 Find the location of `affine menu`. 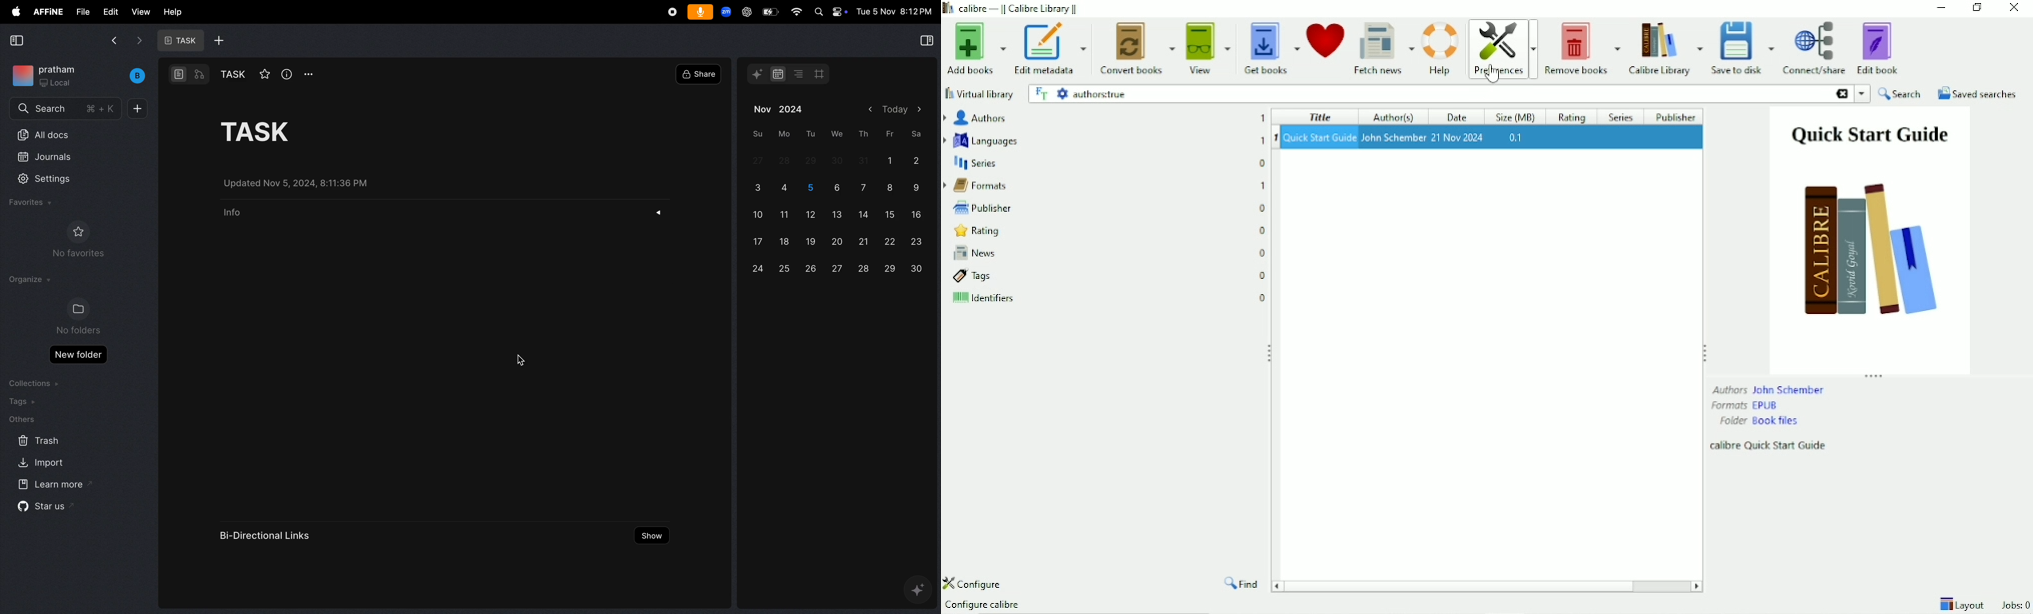

affine menu is located at coordinates (47, 12).